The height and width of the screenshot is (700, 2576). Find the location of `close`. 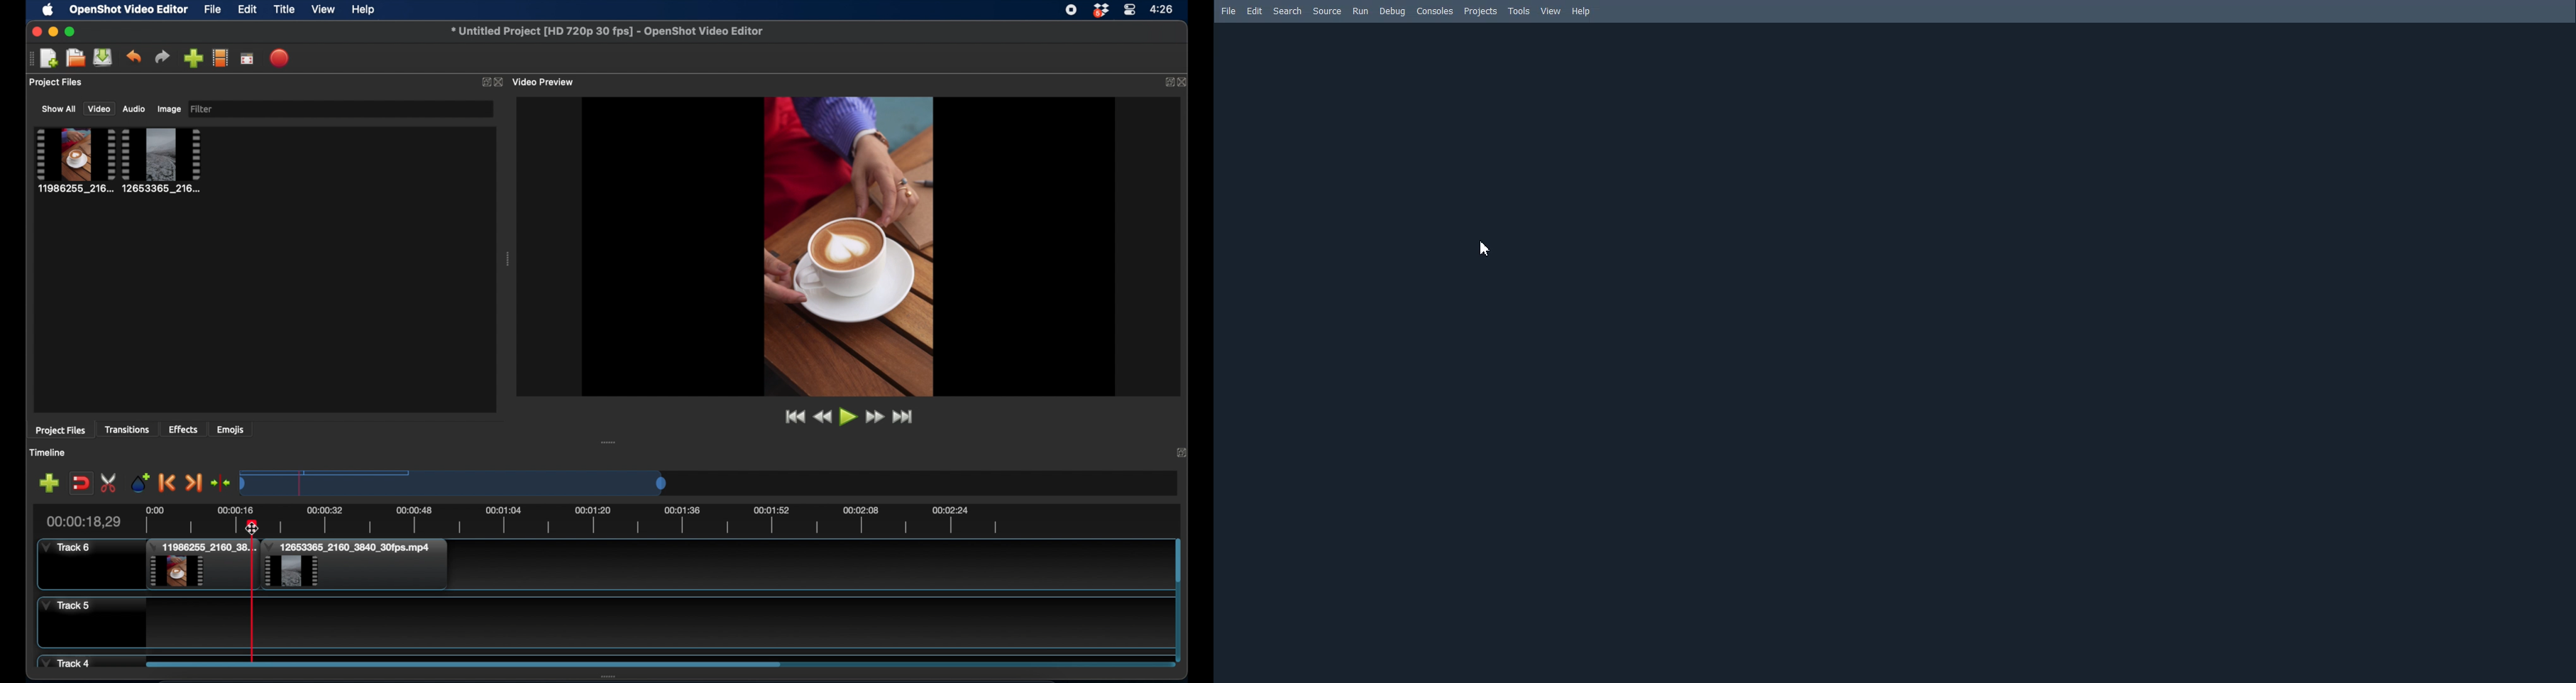

close is located at coordinates (500, 82).